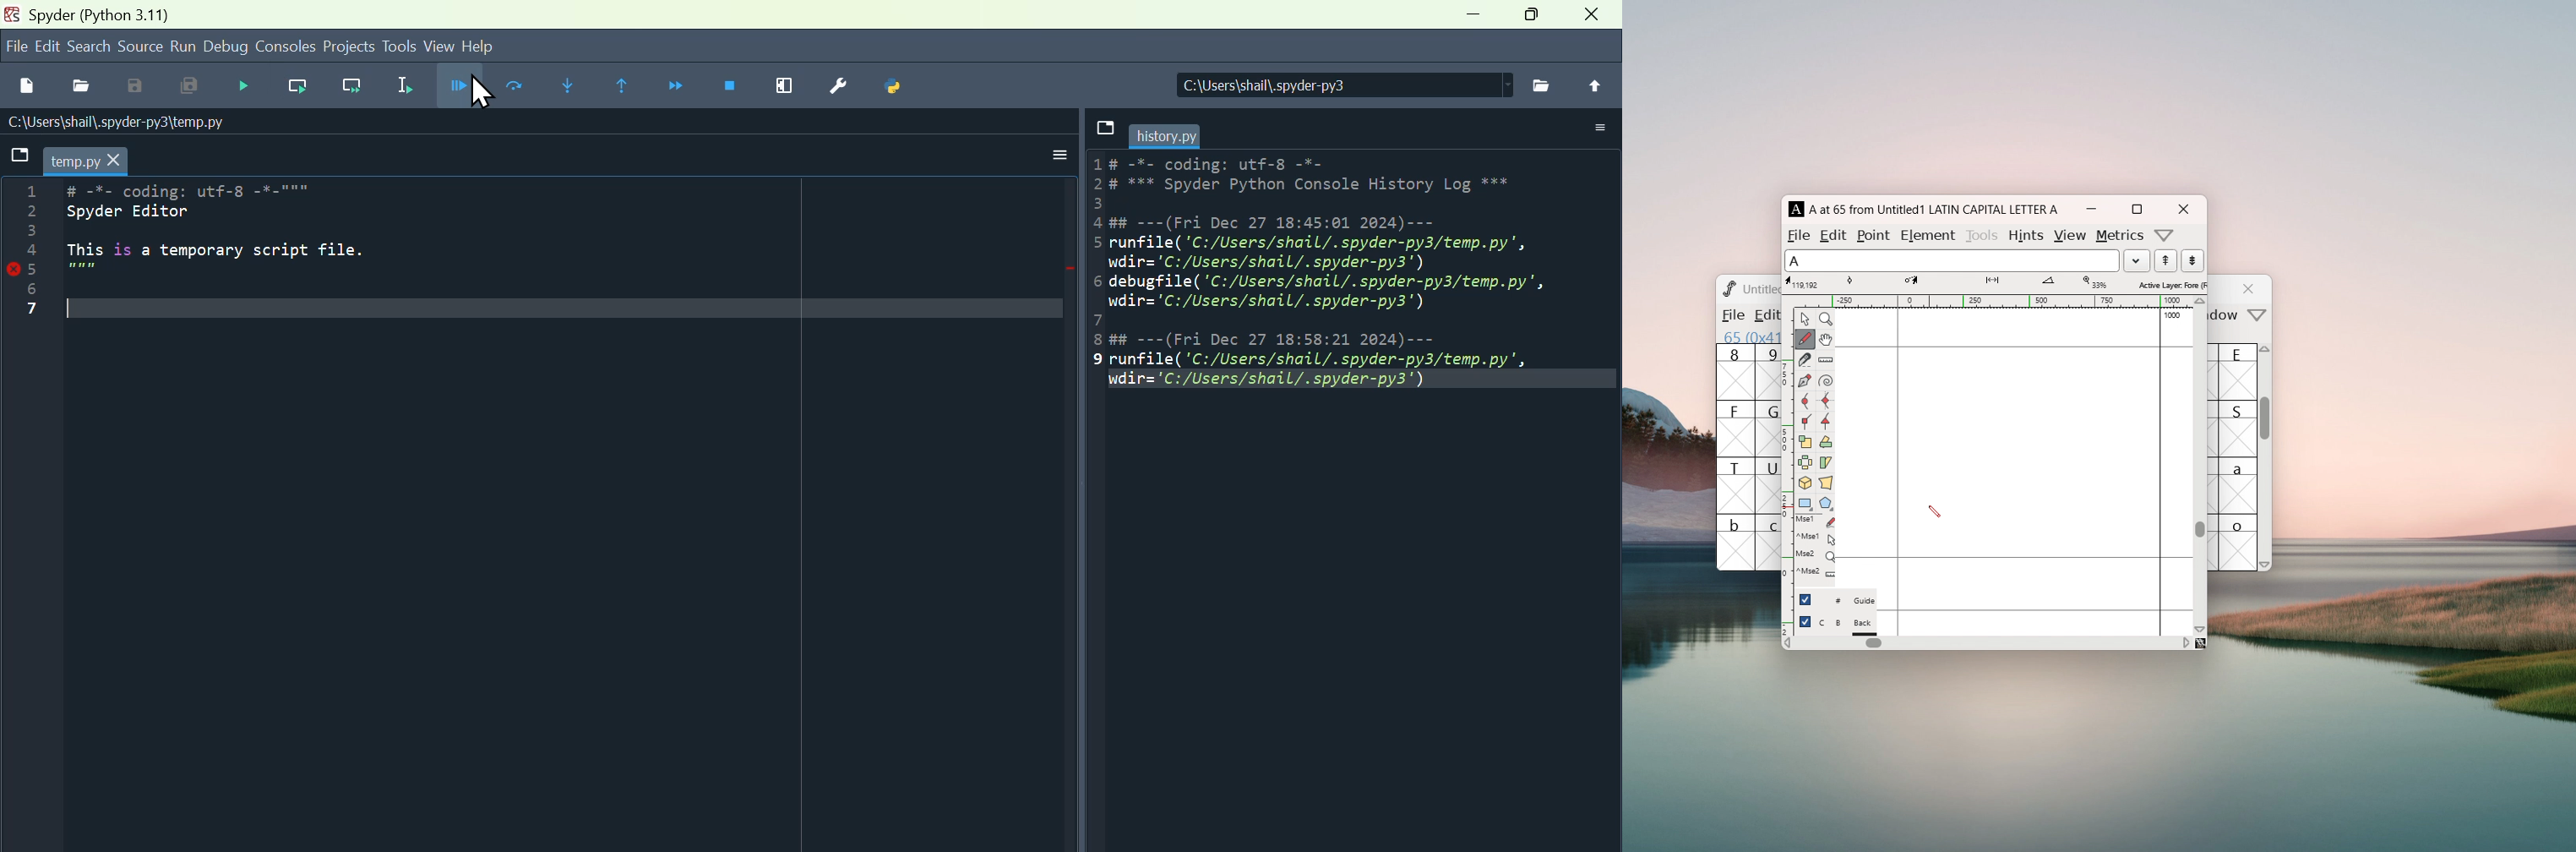  Describe the element at coordinates (128, 12) in the screenshot. I see `Spider (python 3.11)` at that location.